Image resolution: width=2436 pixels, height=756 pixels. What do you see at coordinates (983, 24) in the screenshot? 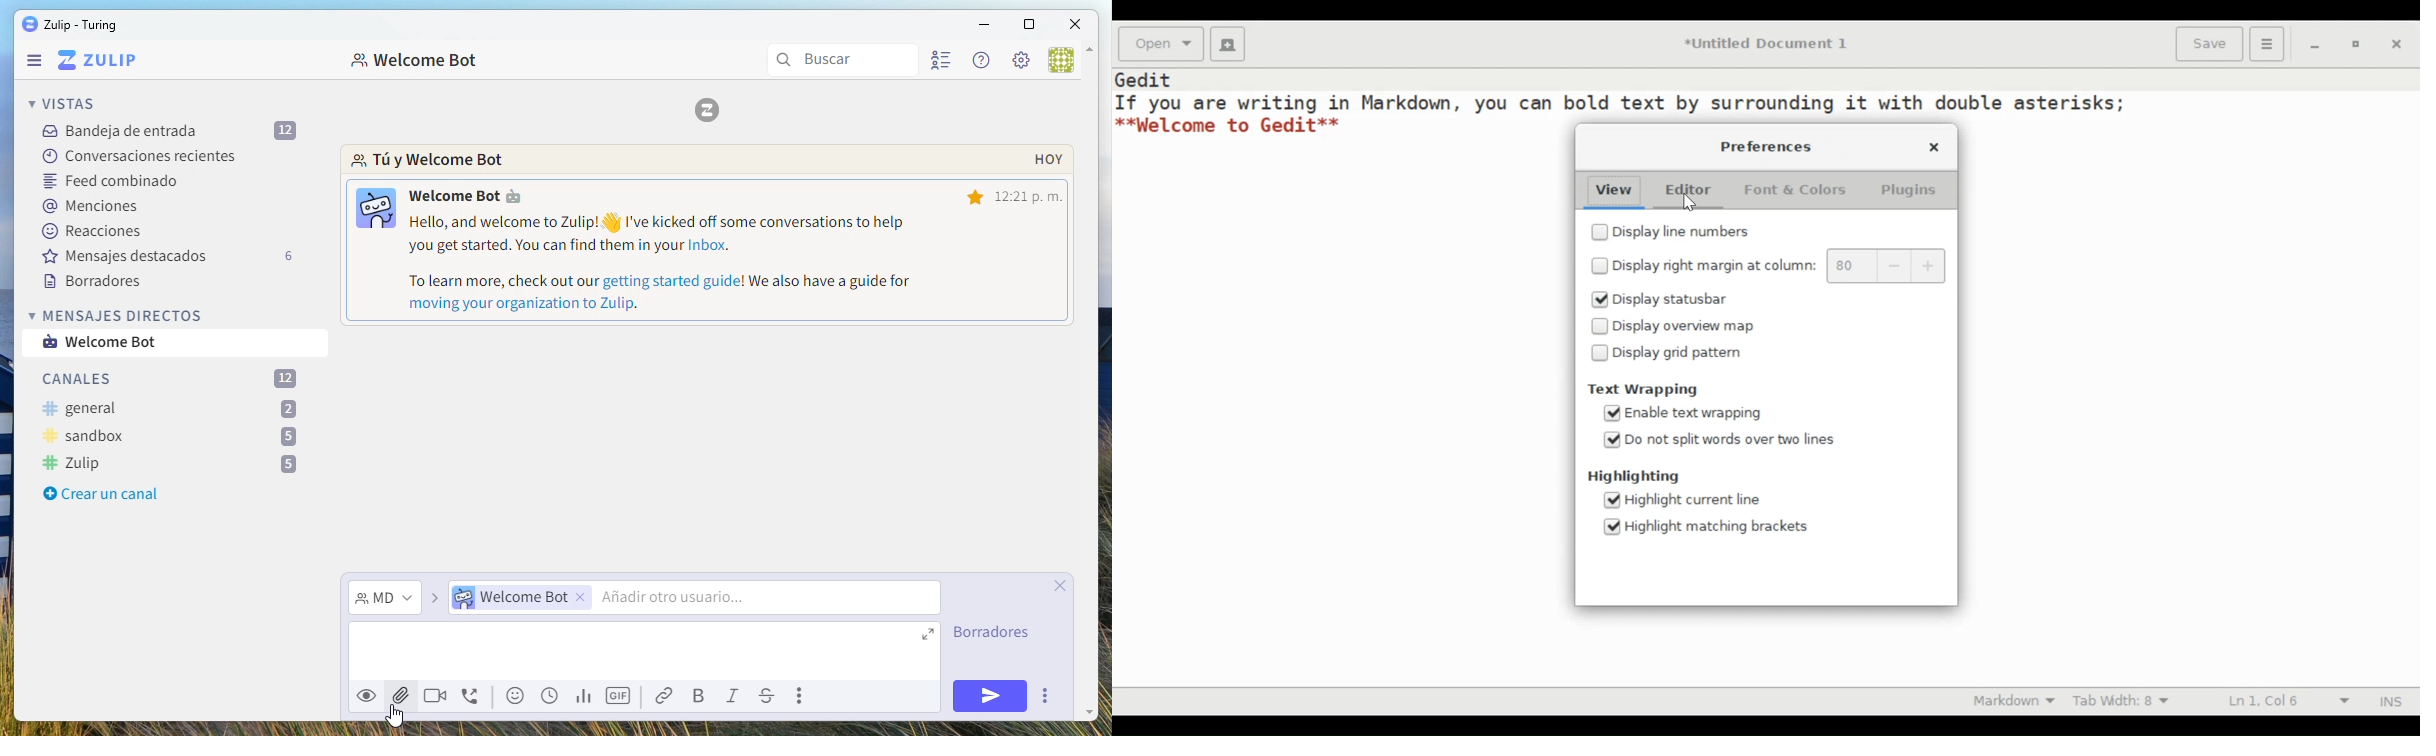
I see `Minimize` at bounding box center [983, 24].